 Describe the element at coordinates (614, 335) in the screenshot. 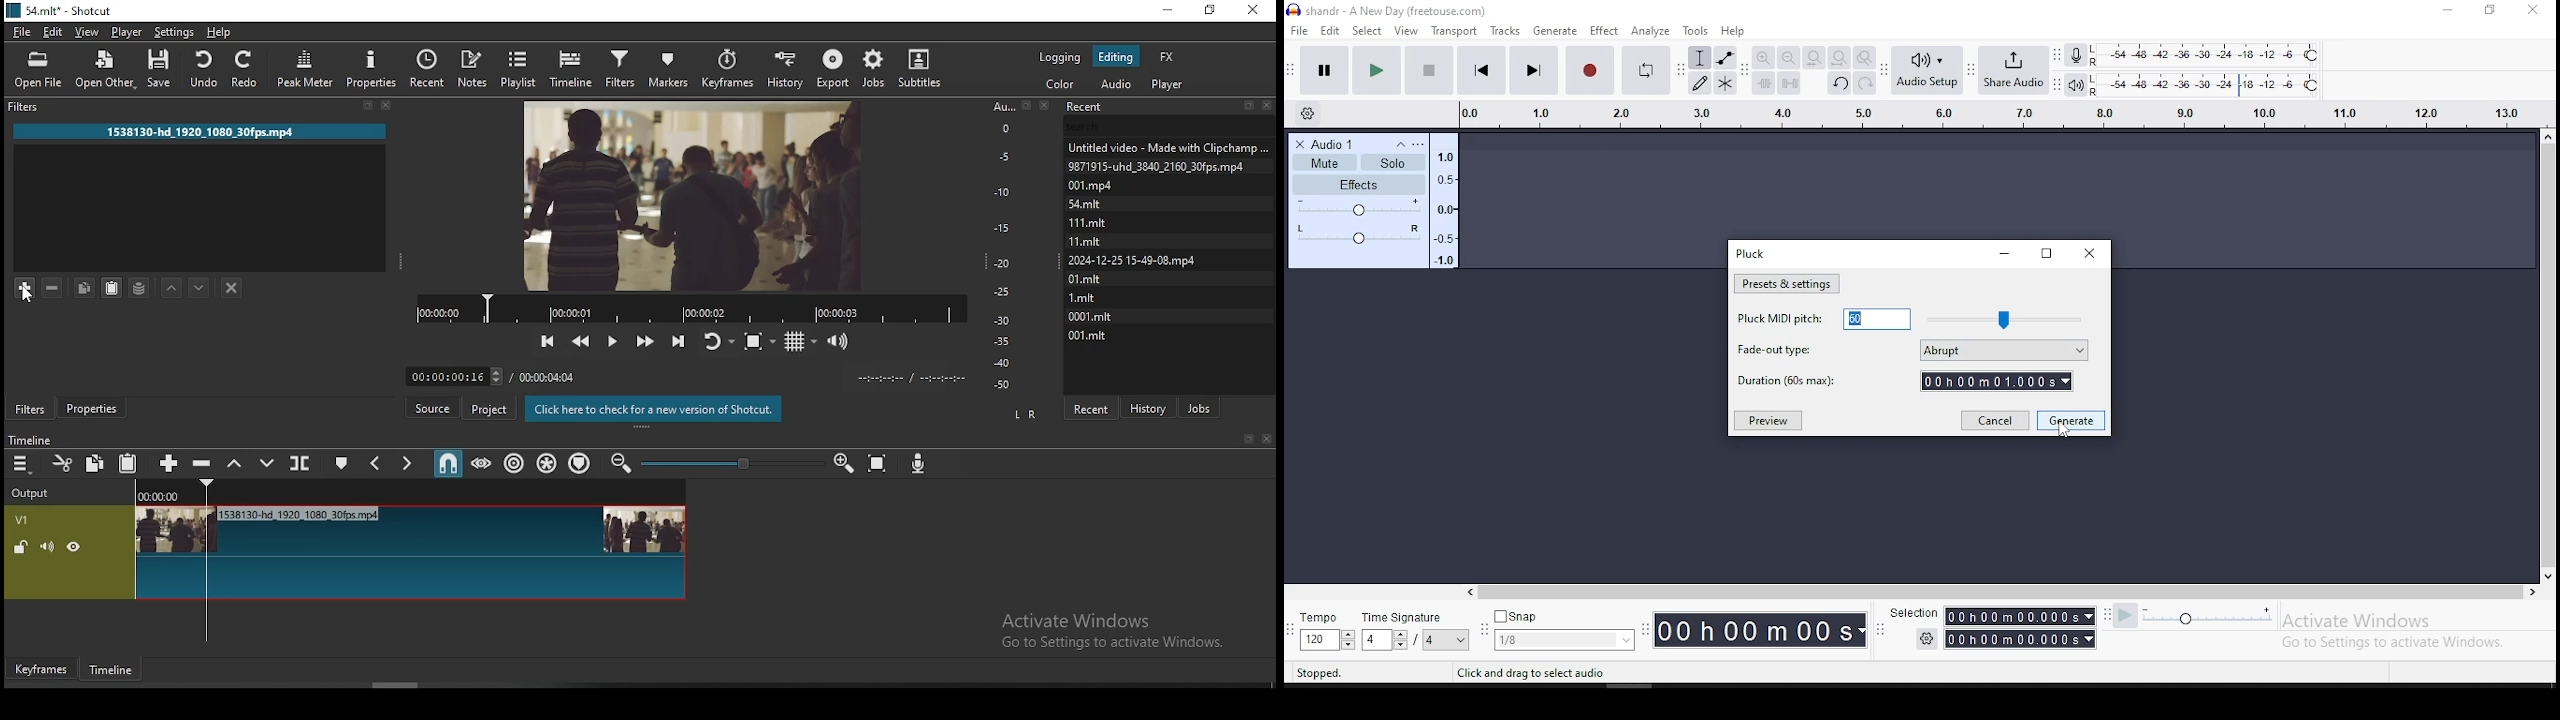

I see `play/pause` at that location.